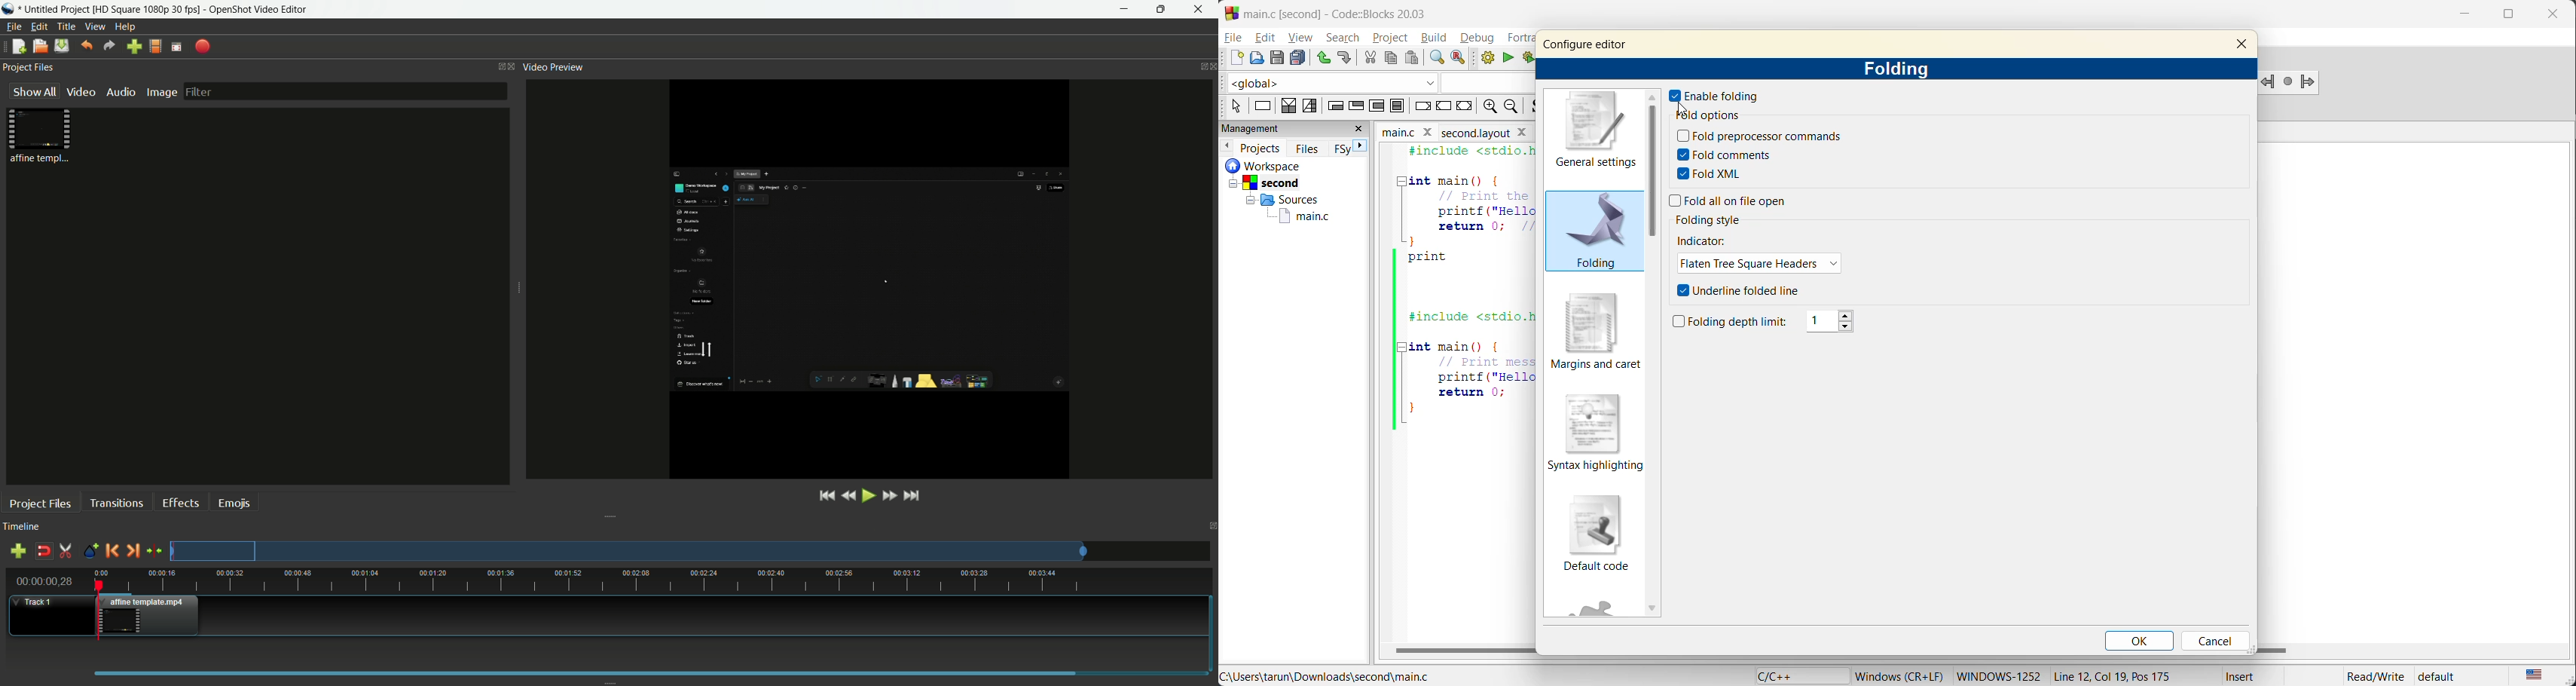 The width and height of the screenshot is (2576, 700). Describe the element at coordinates (1378, 106) in the screenshot. I see `counting loop` at that location.